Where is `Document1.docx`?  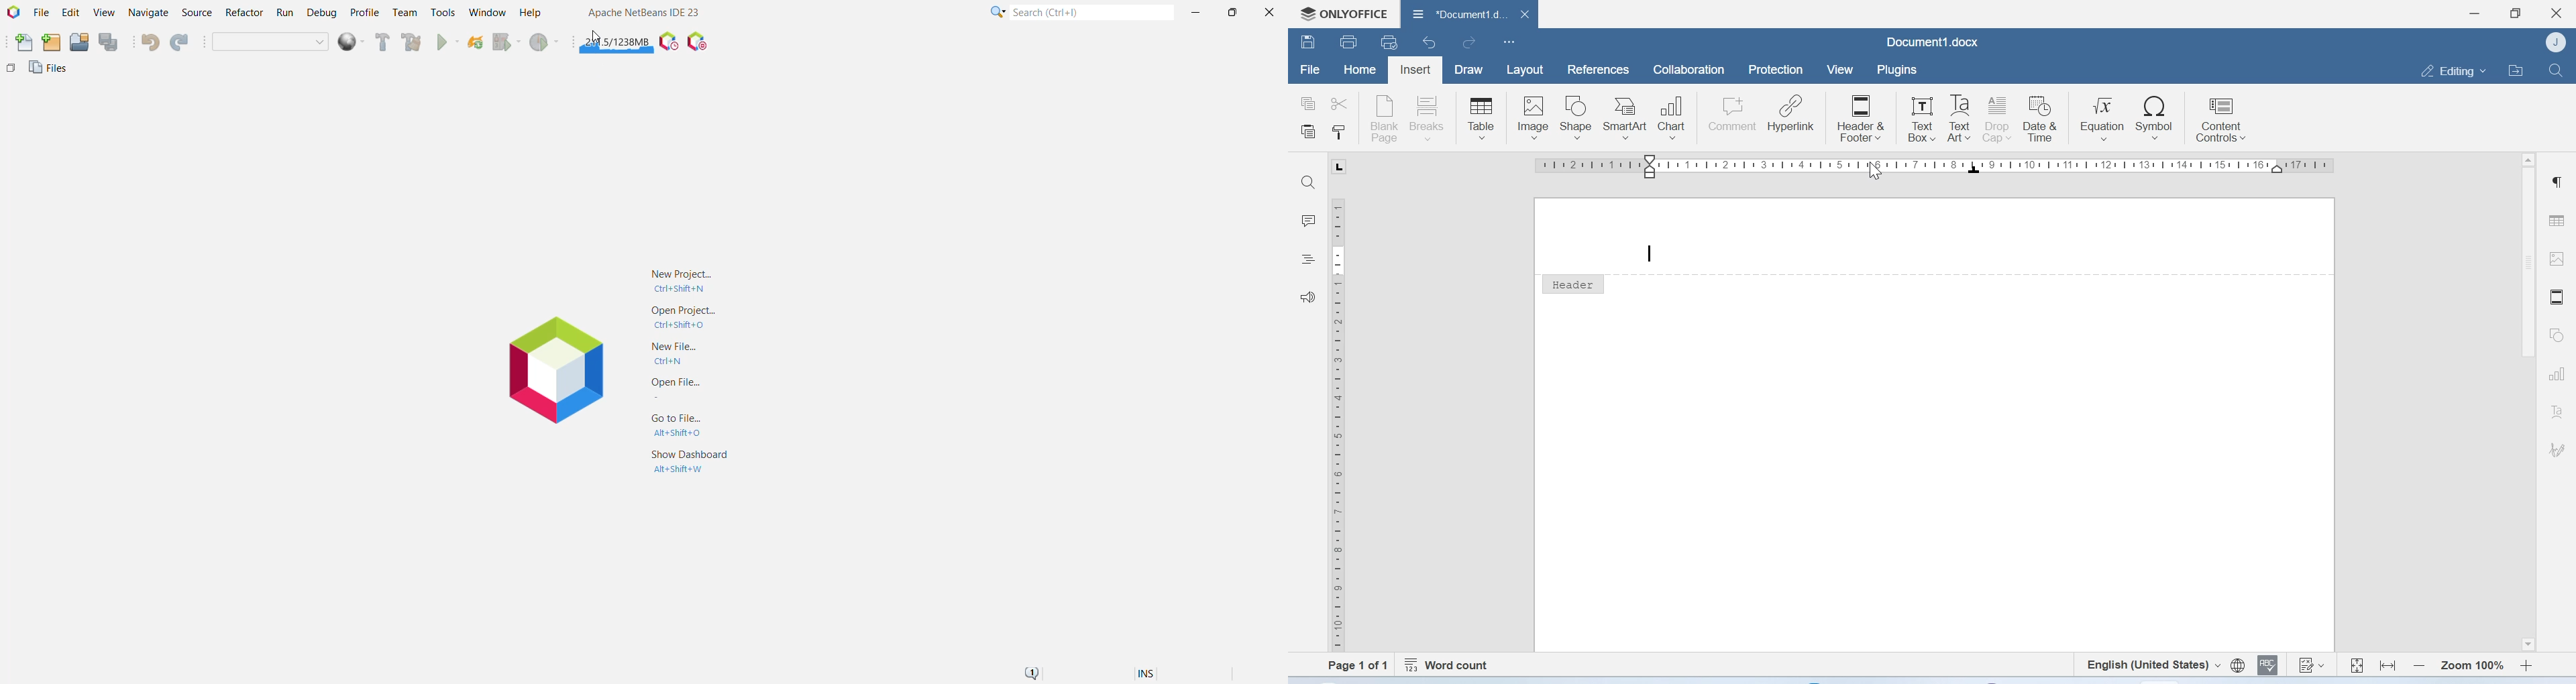
Document1.docx is located at coordinates (1469, 15).